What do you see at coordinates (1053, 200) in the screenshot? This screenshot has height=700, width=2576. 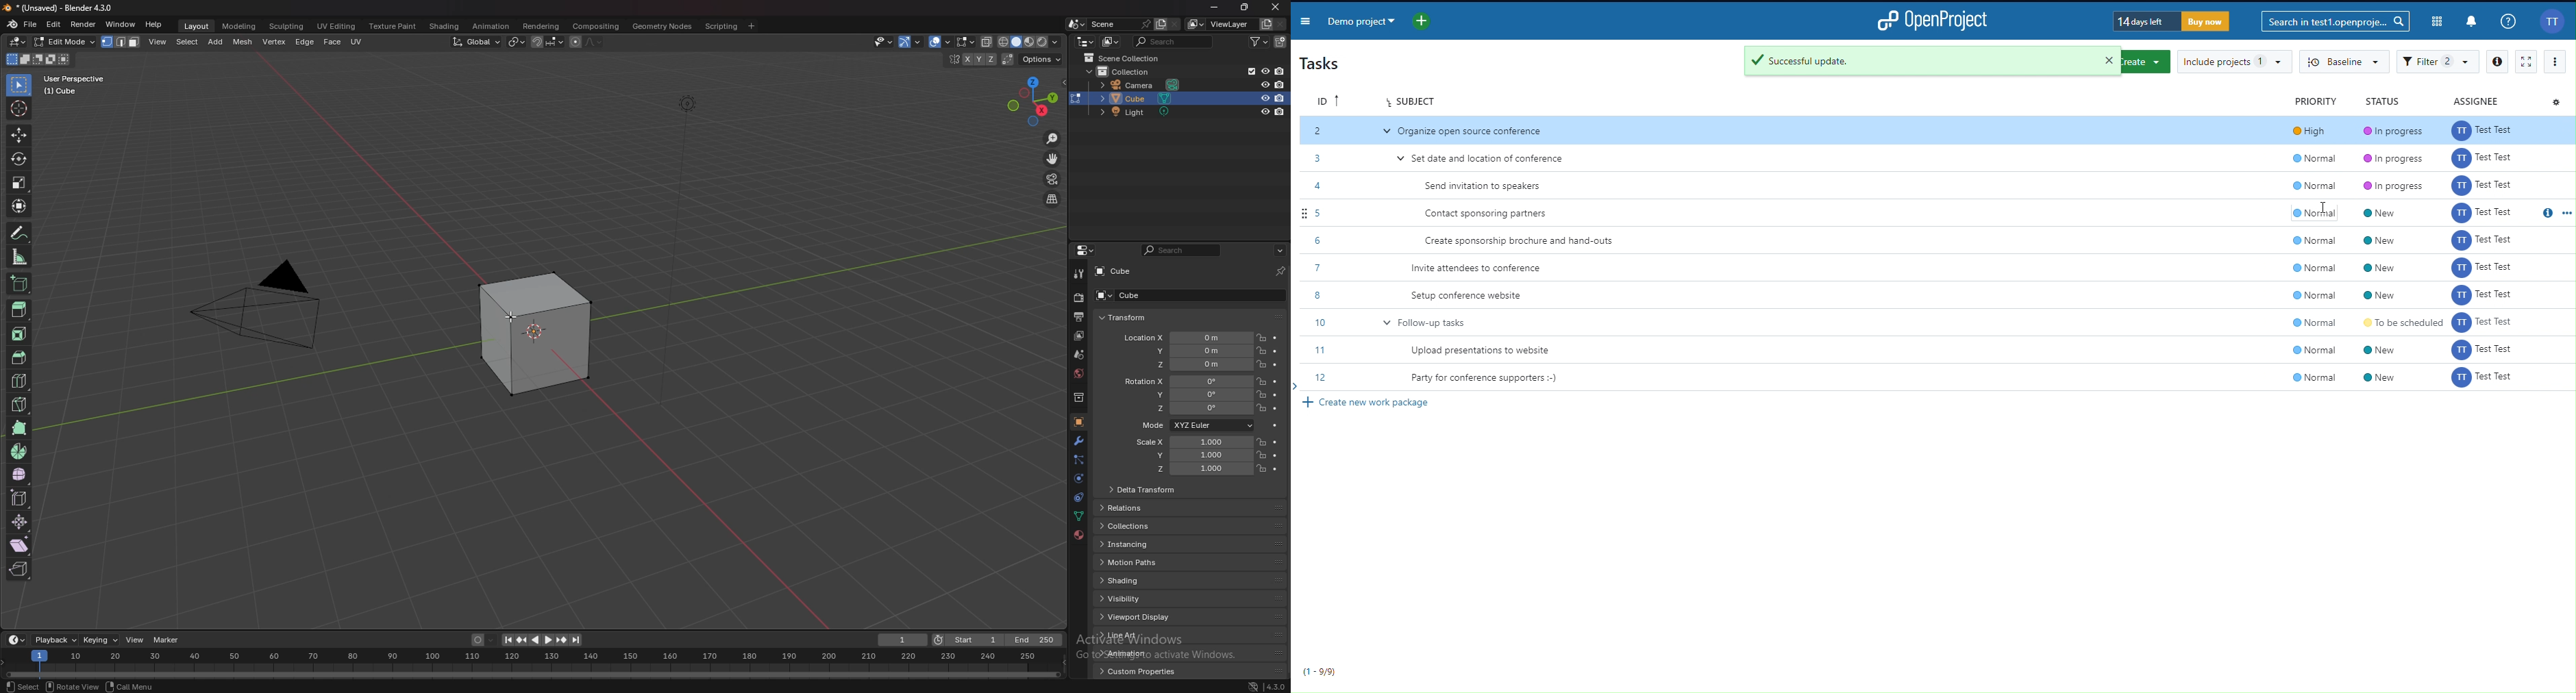 I see `switch view from perspective/orthographic position` at bounding box center [1053, 200].